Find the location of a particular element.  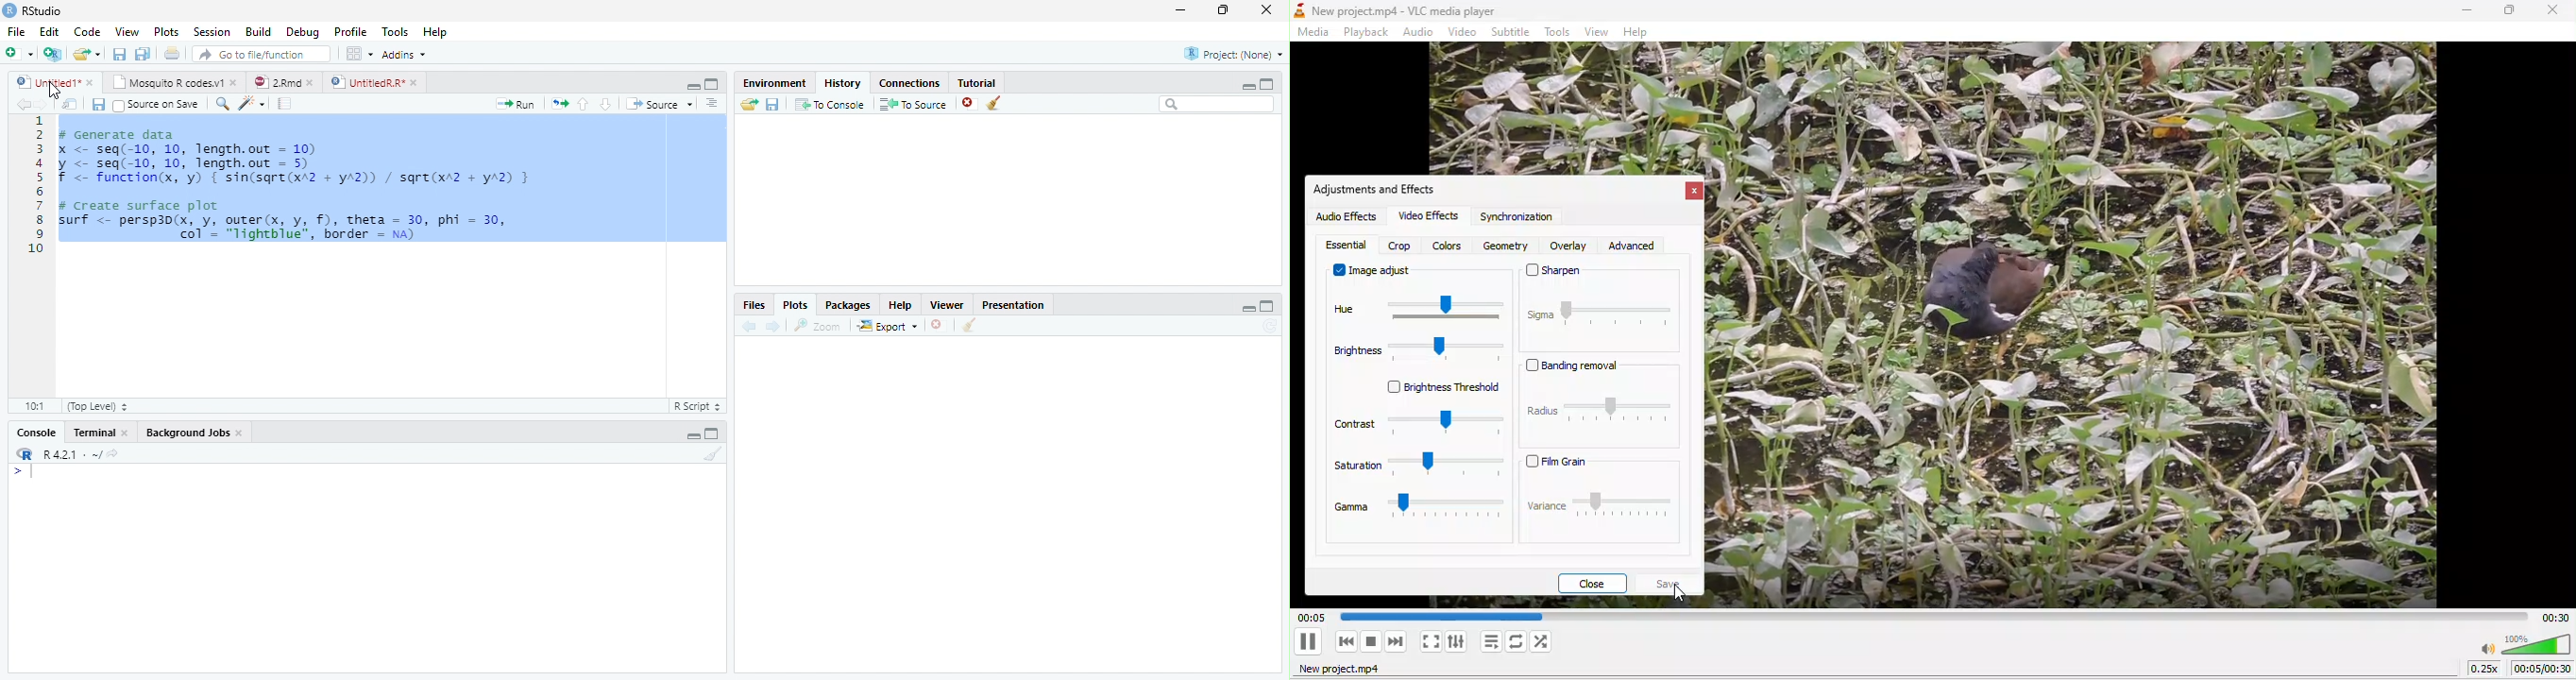

Source on Save is located at coordinates (158, 104).